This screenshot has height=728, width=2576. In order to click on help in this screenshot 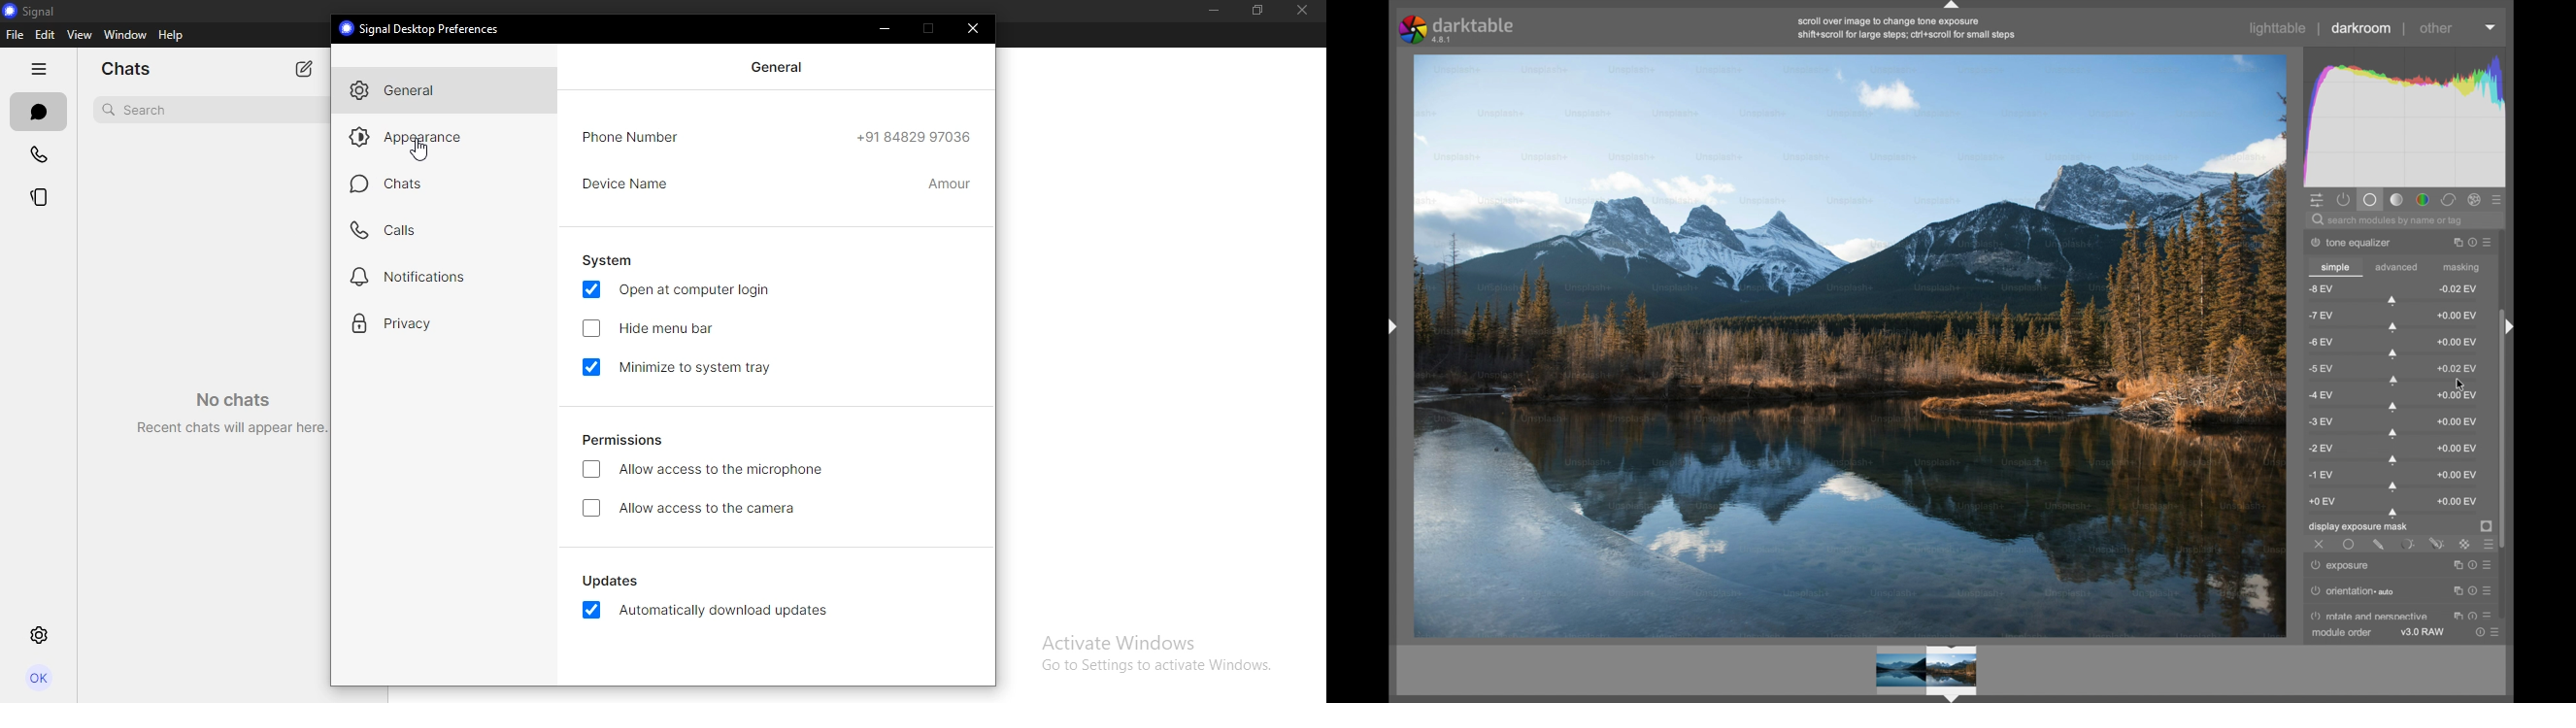, I will do `click(172, 36)`.